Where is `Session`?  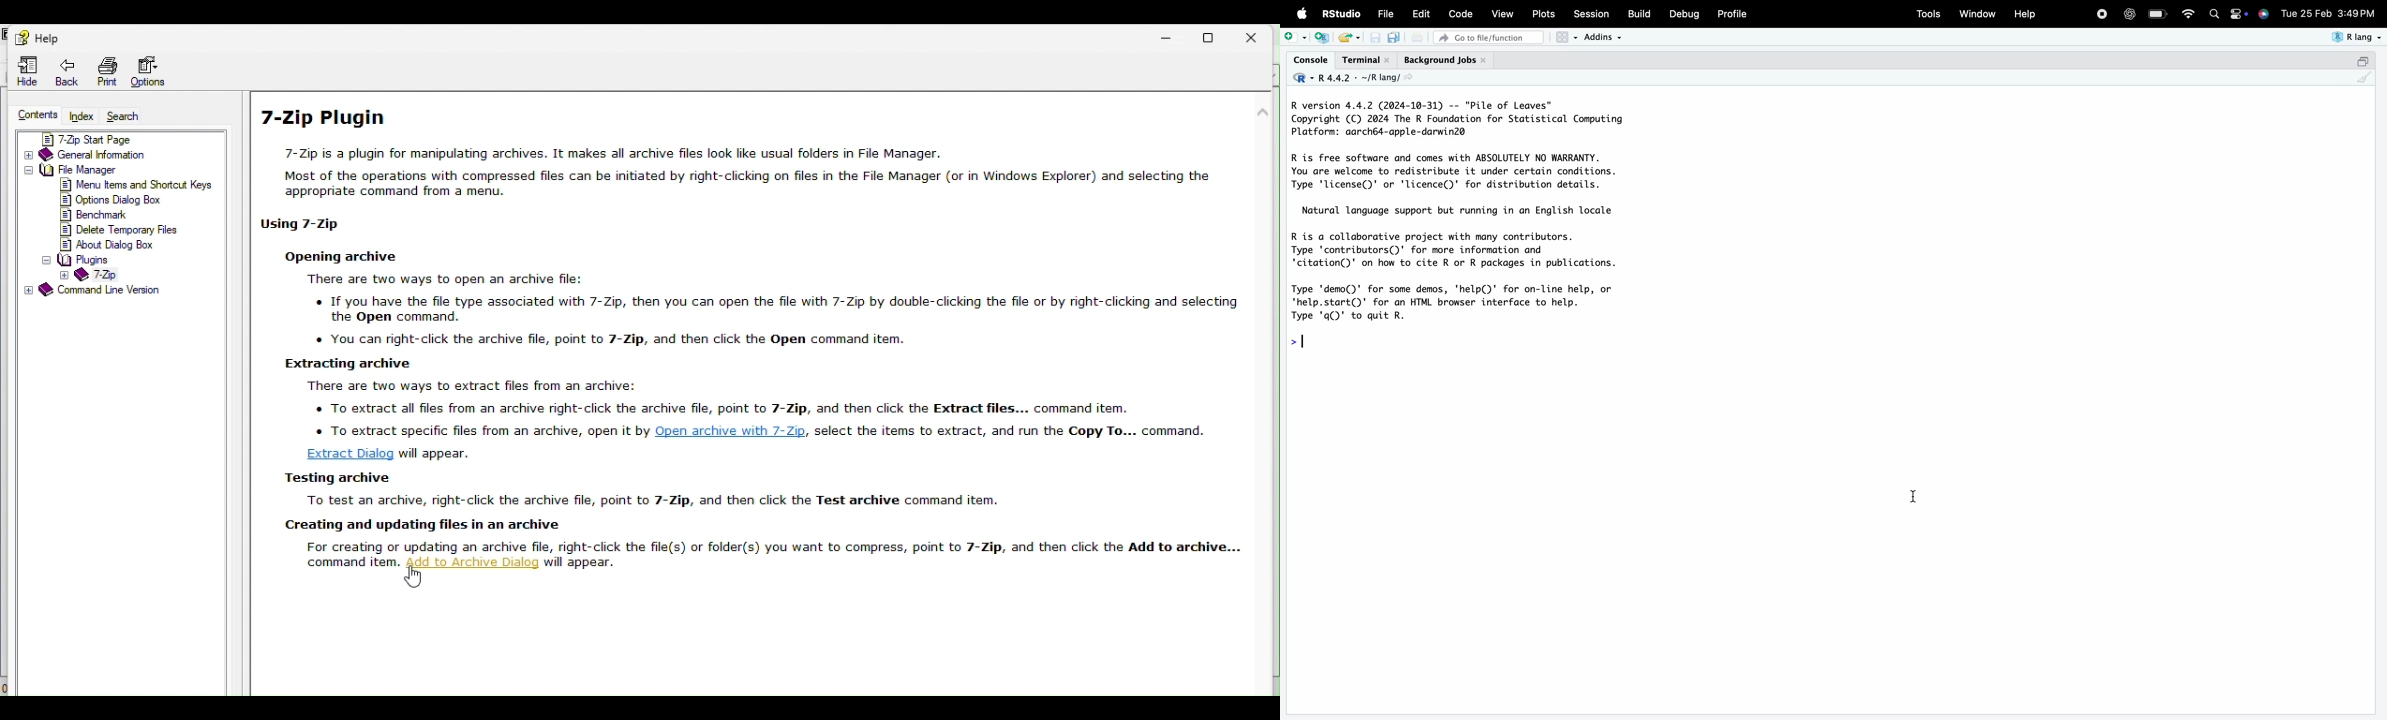 Session is located at coordinates (1591, 12).